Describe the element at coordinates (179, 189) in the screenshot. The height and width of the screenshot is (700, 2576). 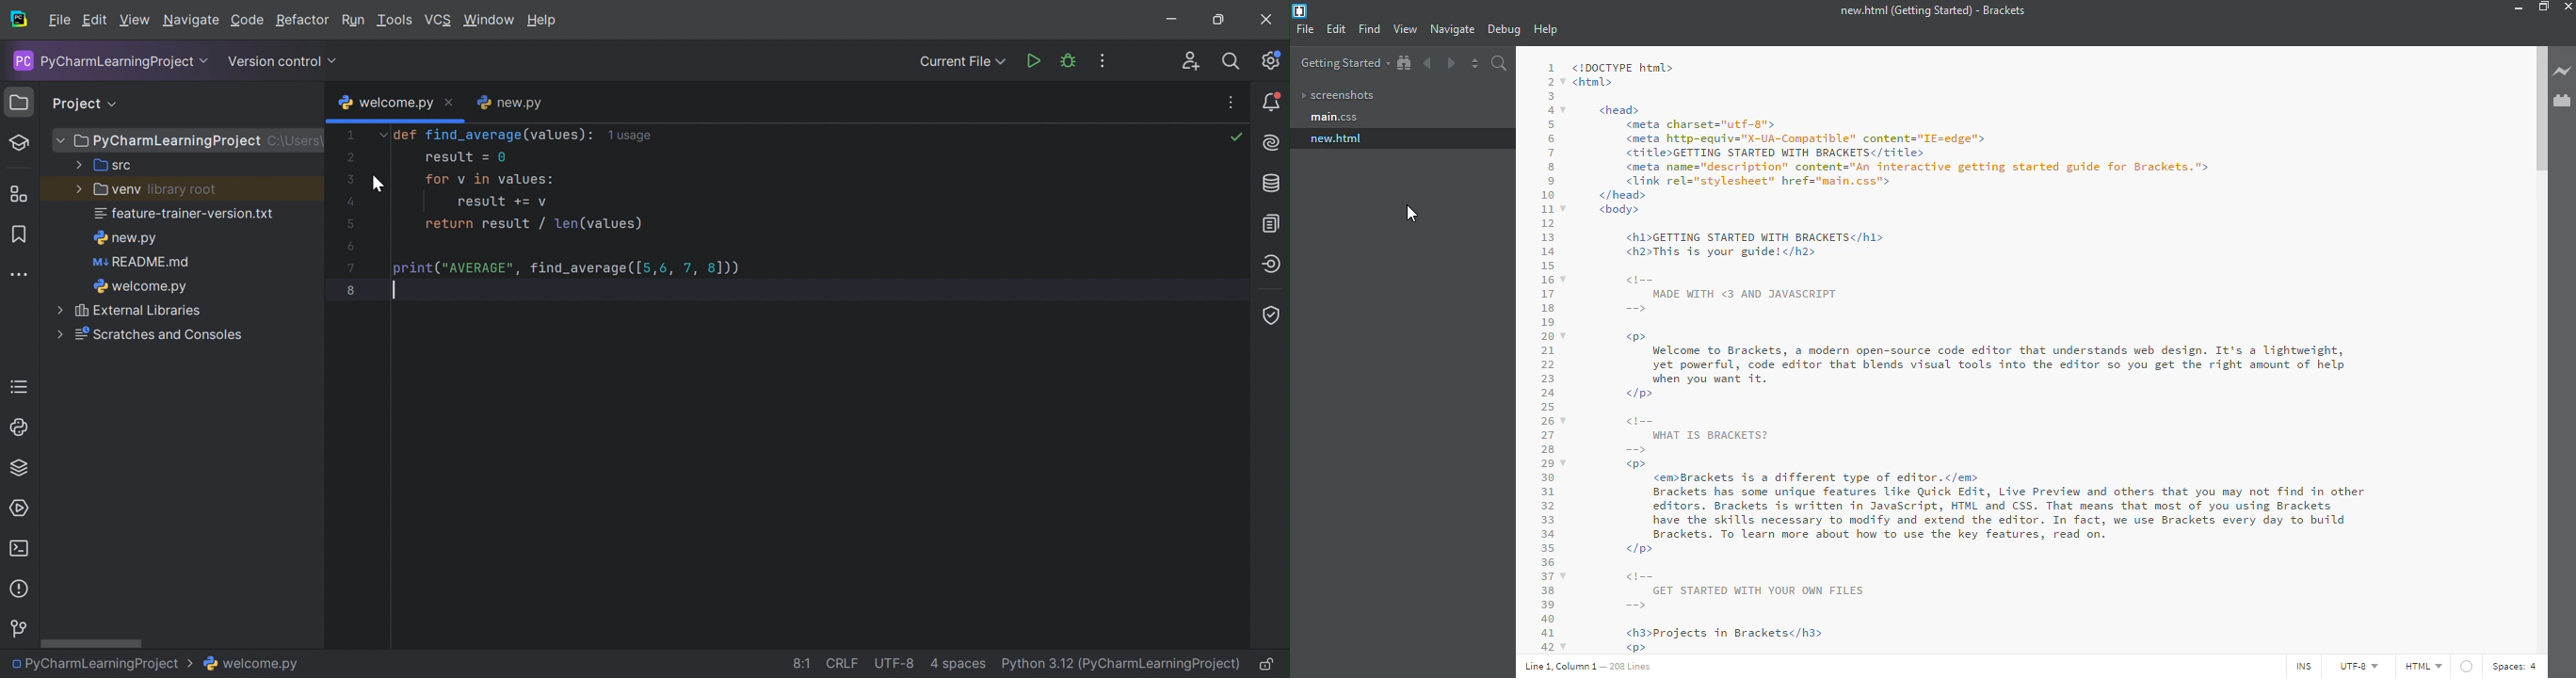
I see `library root` at that location.